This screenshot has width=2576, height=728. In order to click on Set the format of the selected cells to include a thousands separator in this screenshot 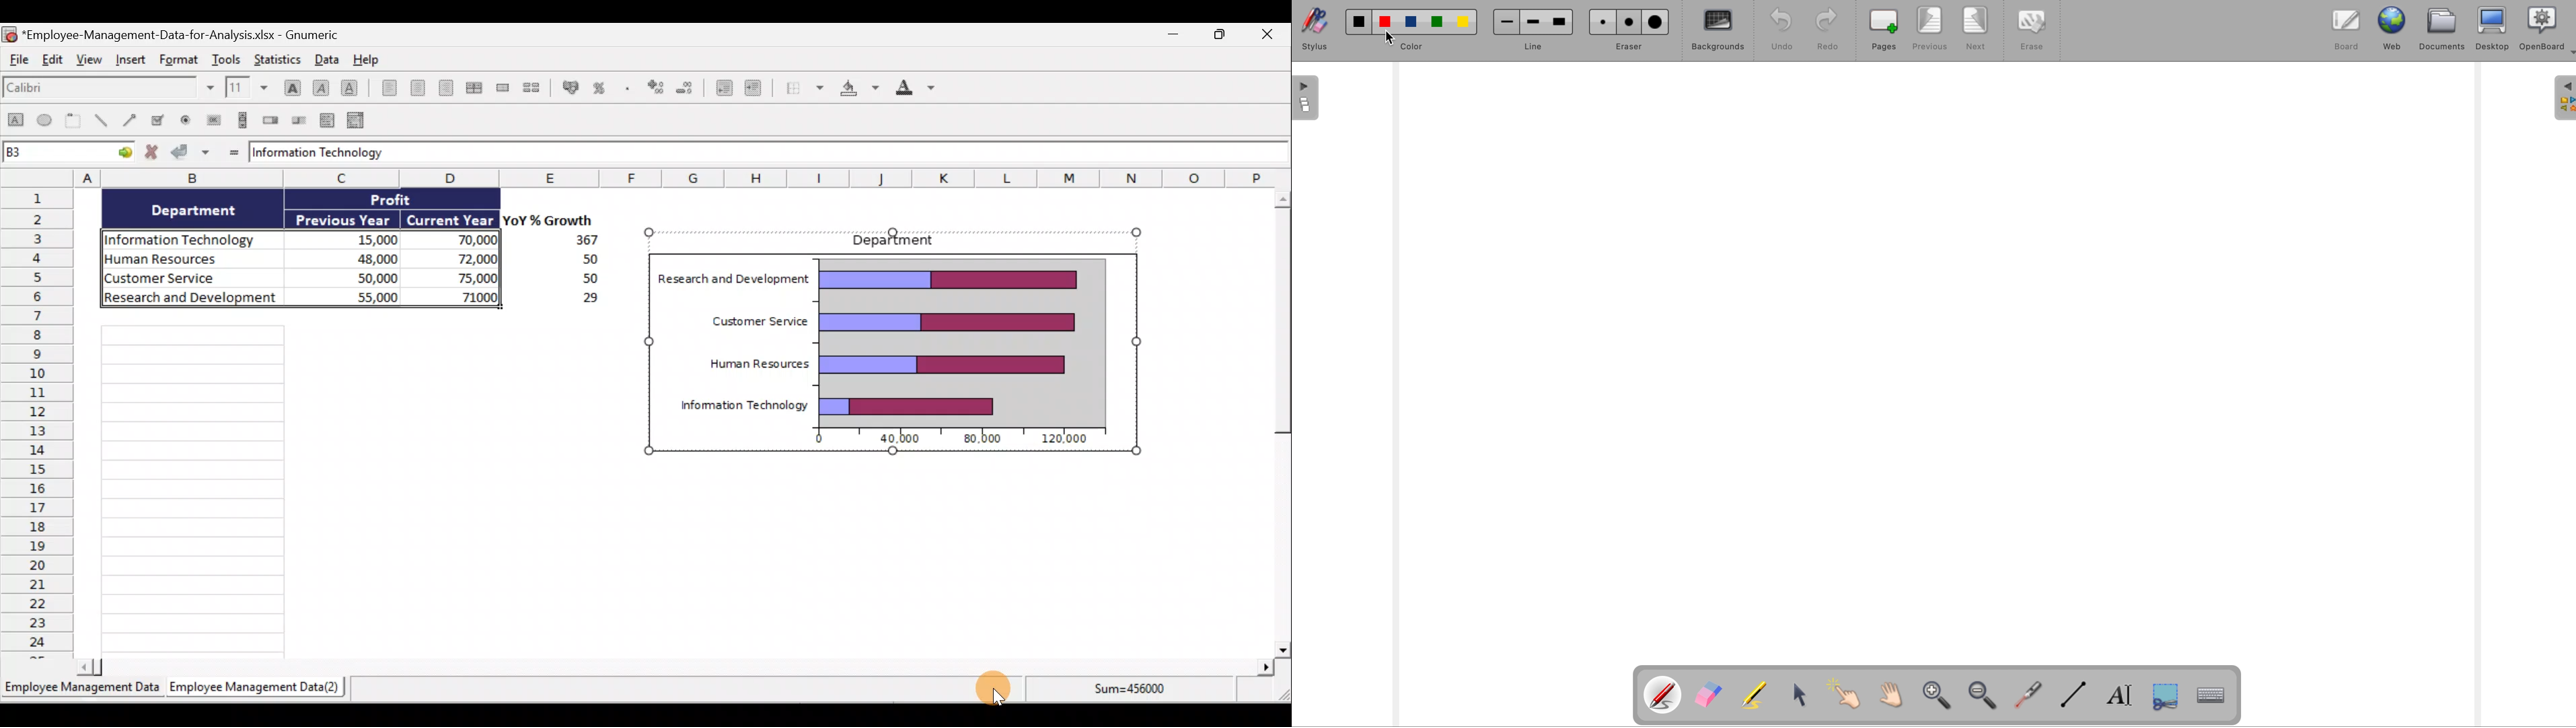, I will do `click(628, 85)`.